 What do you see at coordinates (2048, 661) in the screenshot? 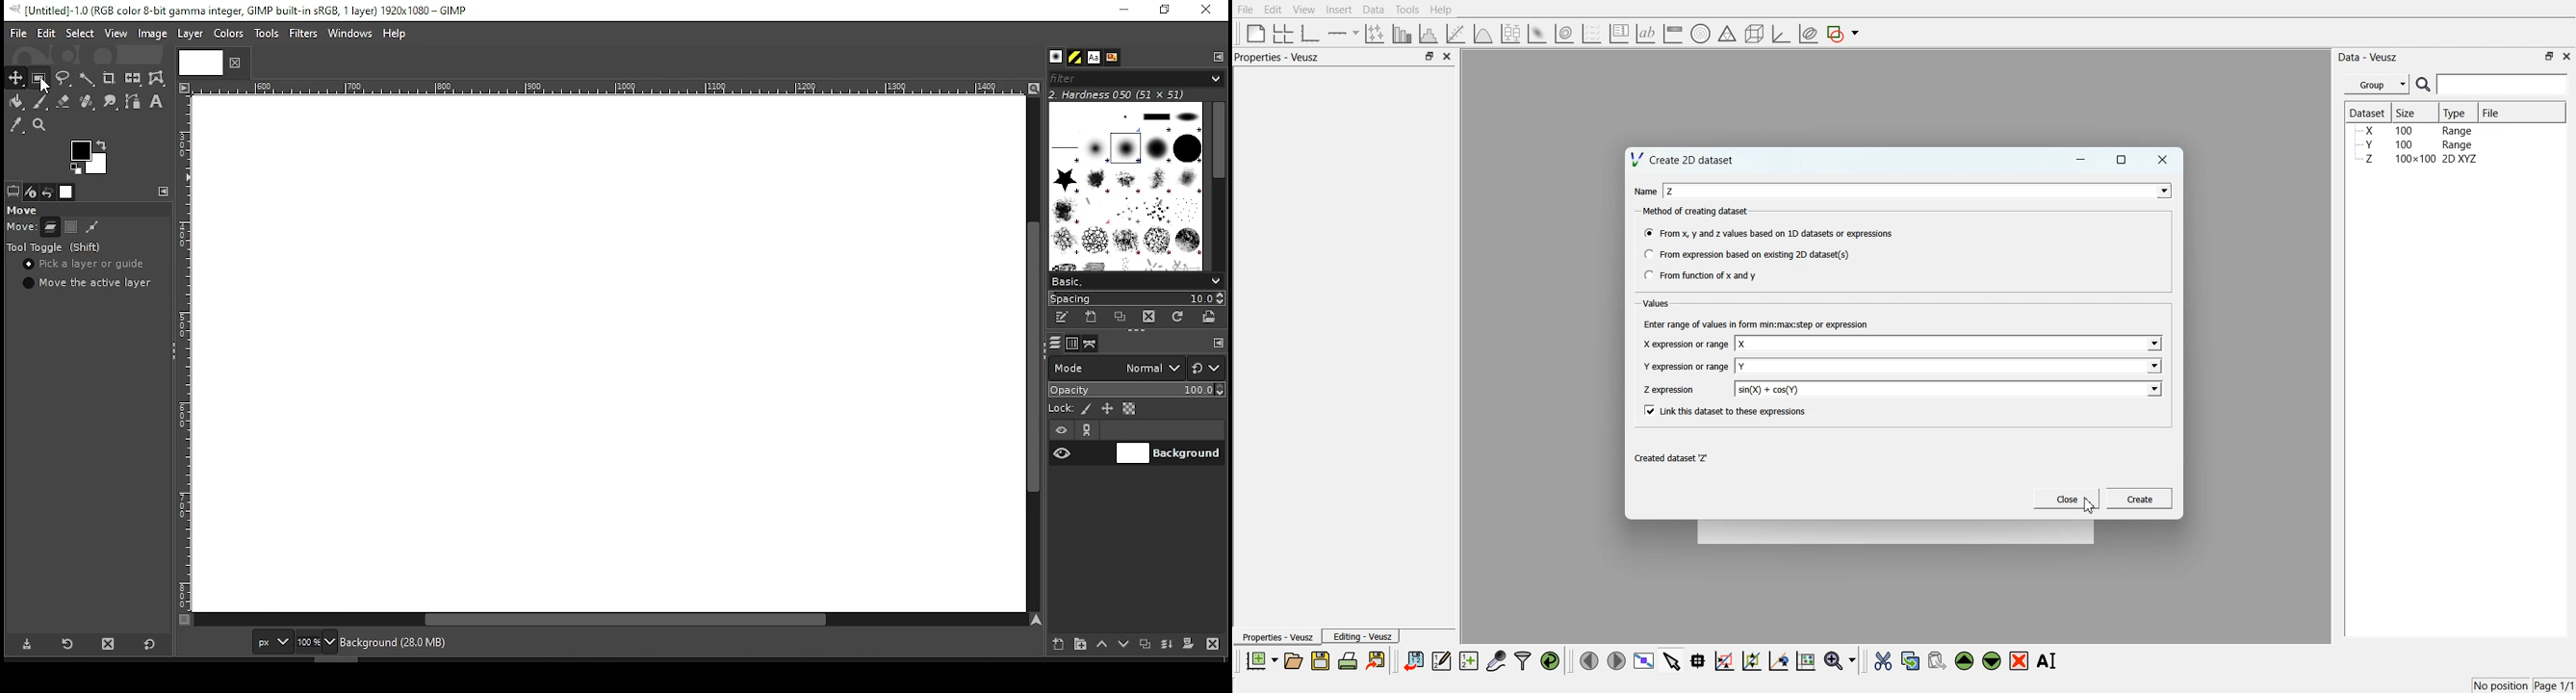
I see `Rename the selected widget` at bounding box center [2048, 661].